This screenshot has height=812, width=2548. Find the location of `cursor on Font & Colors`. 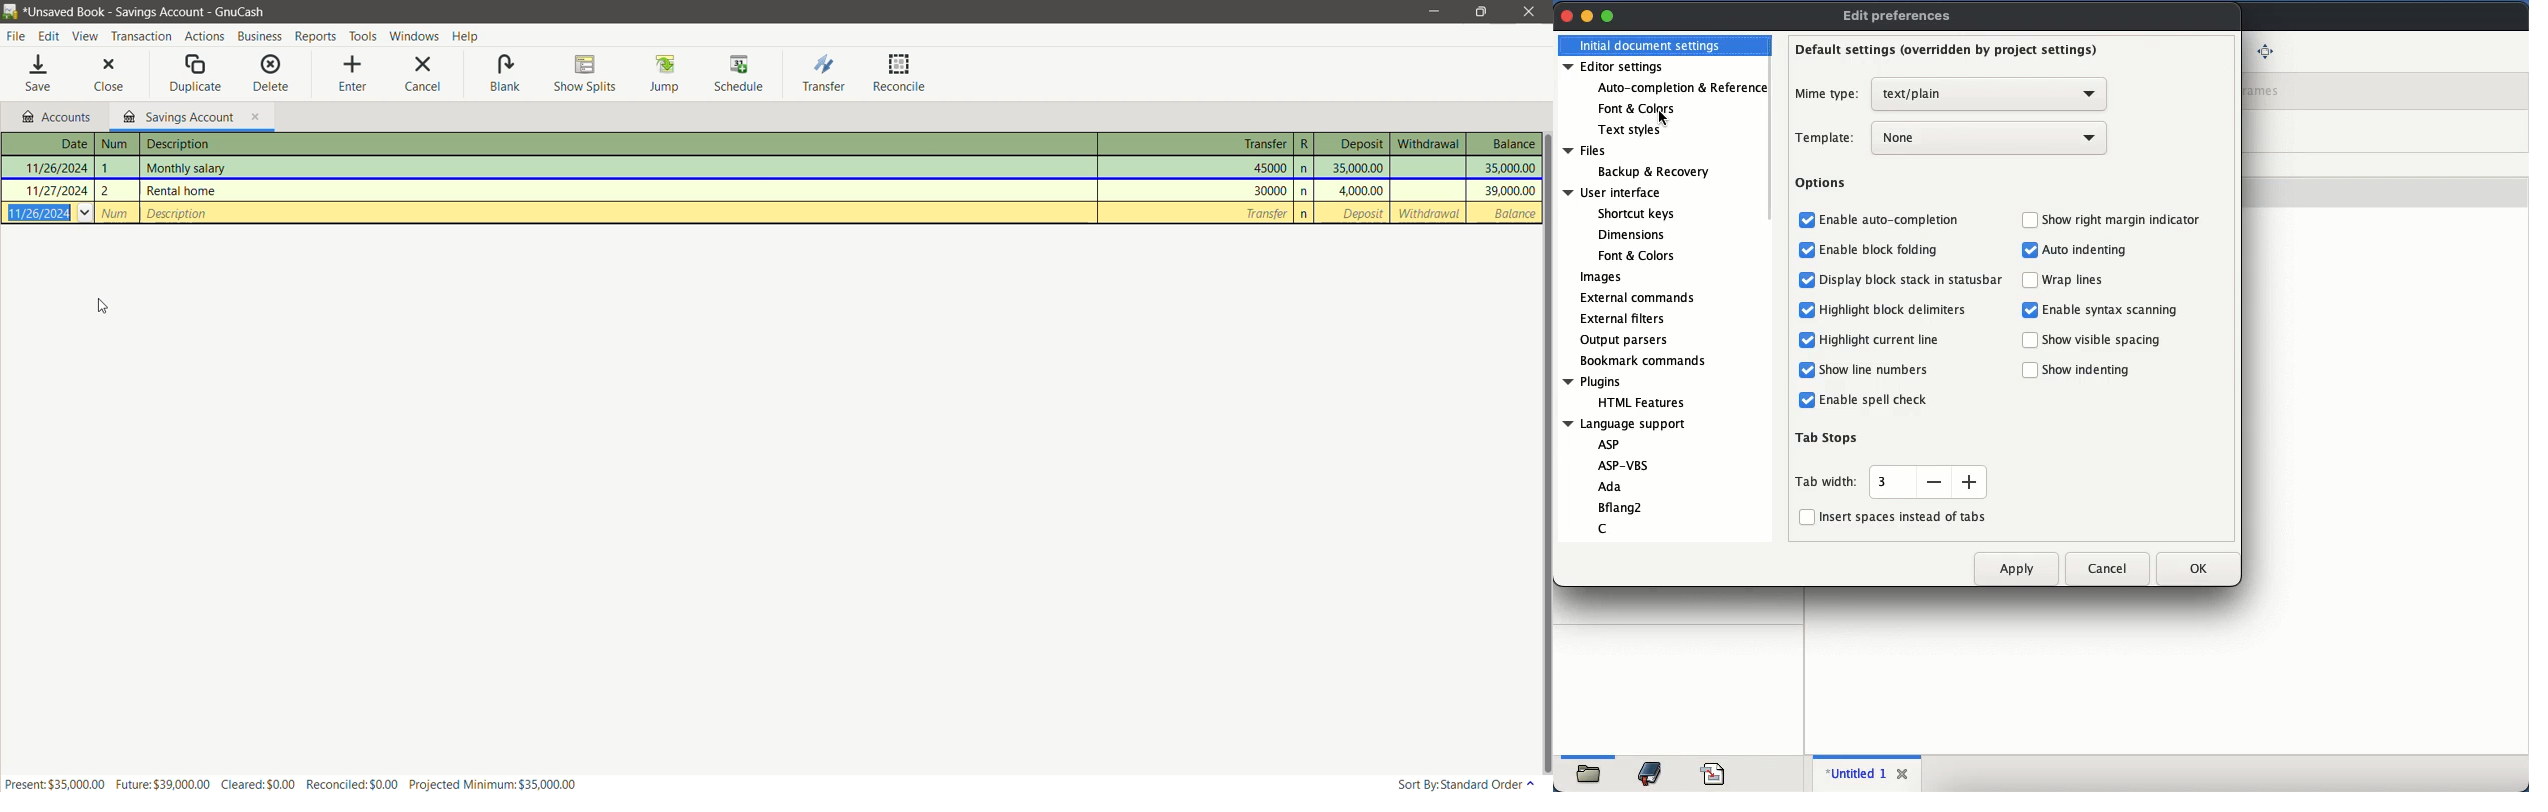

cursor on Font & Colors is located at coordinates (1662, 117).